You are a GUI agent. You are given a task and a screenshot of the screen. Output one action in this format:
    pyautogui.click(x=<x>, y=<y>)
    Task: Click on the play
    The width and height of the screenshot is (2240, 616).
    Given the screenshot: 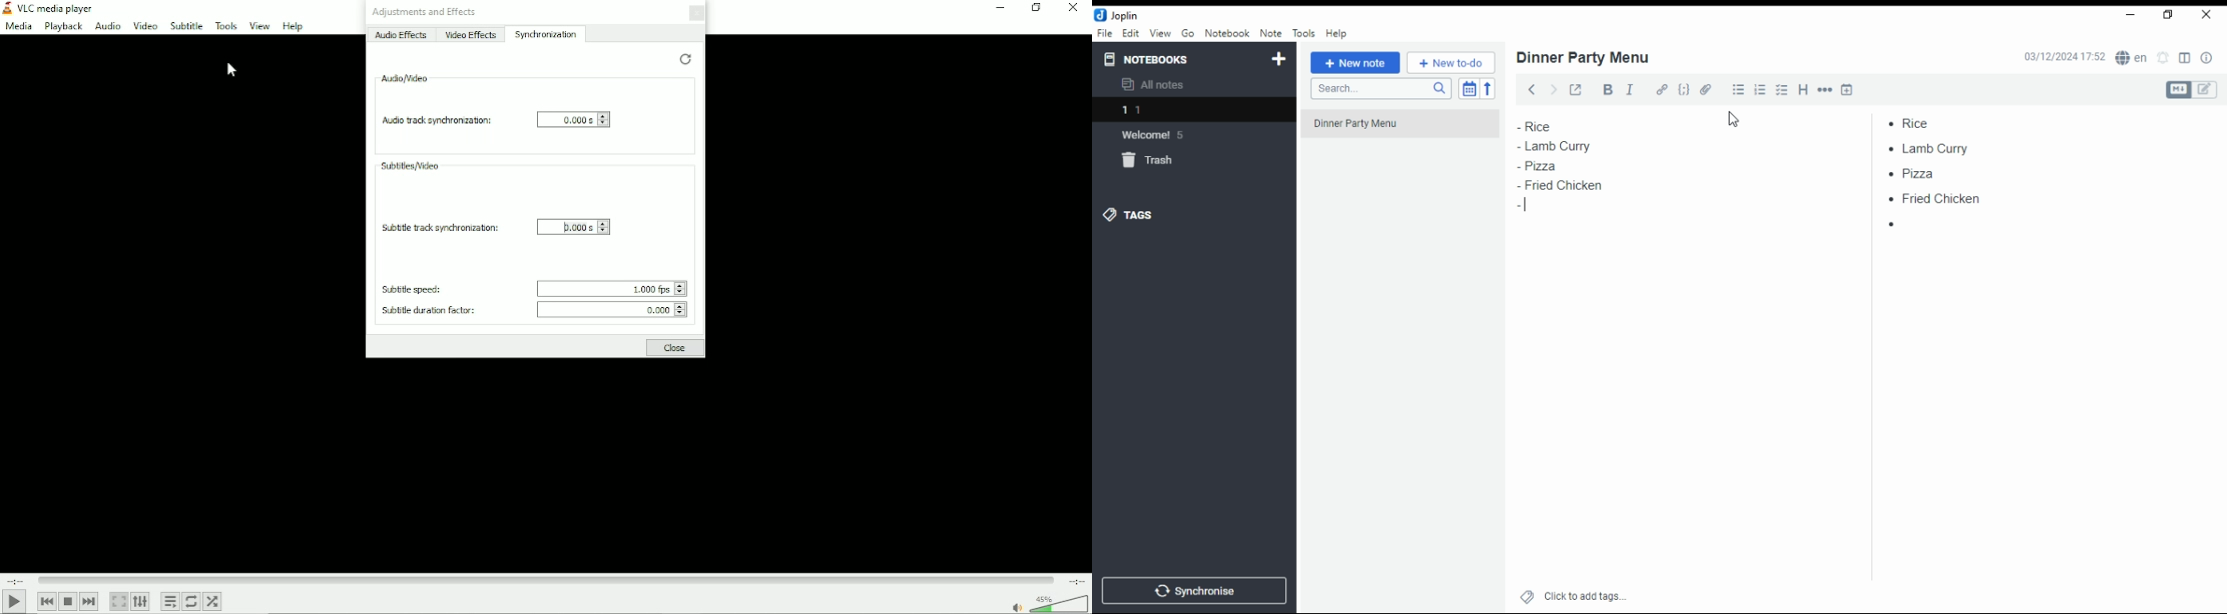 What is the action you would take?
    pyautogui.click(x=14, y=602)
    